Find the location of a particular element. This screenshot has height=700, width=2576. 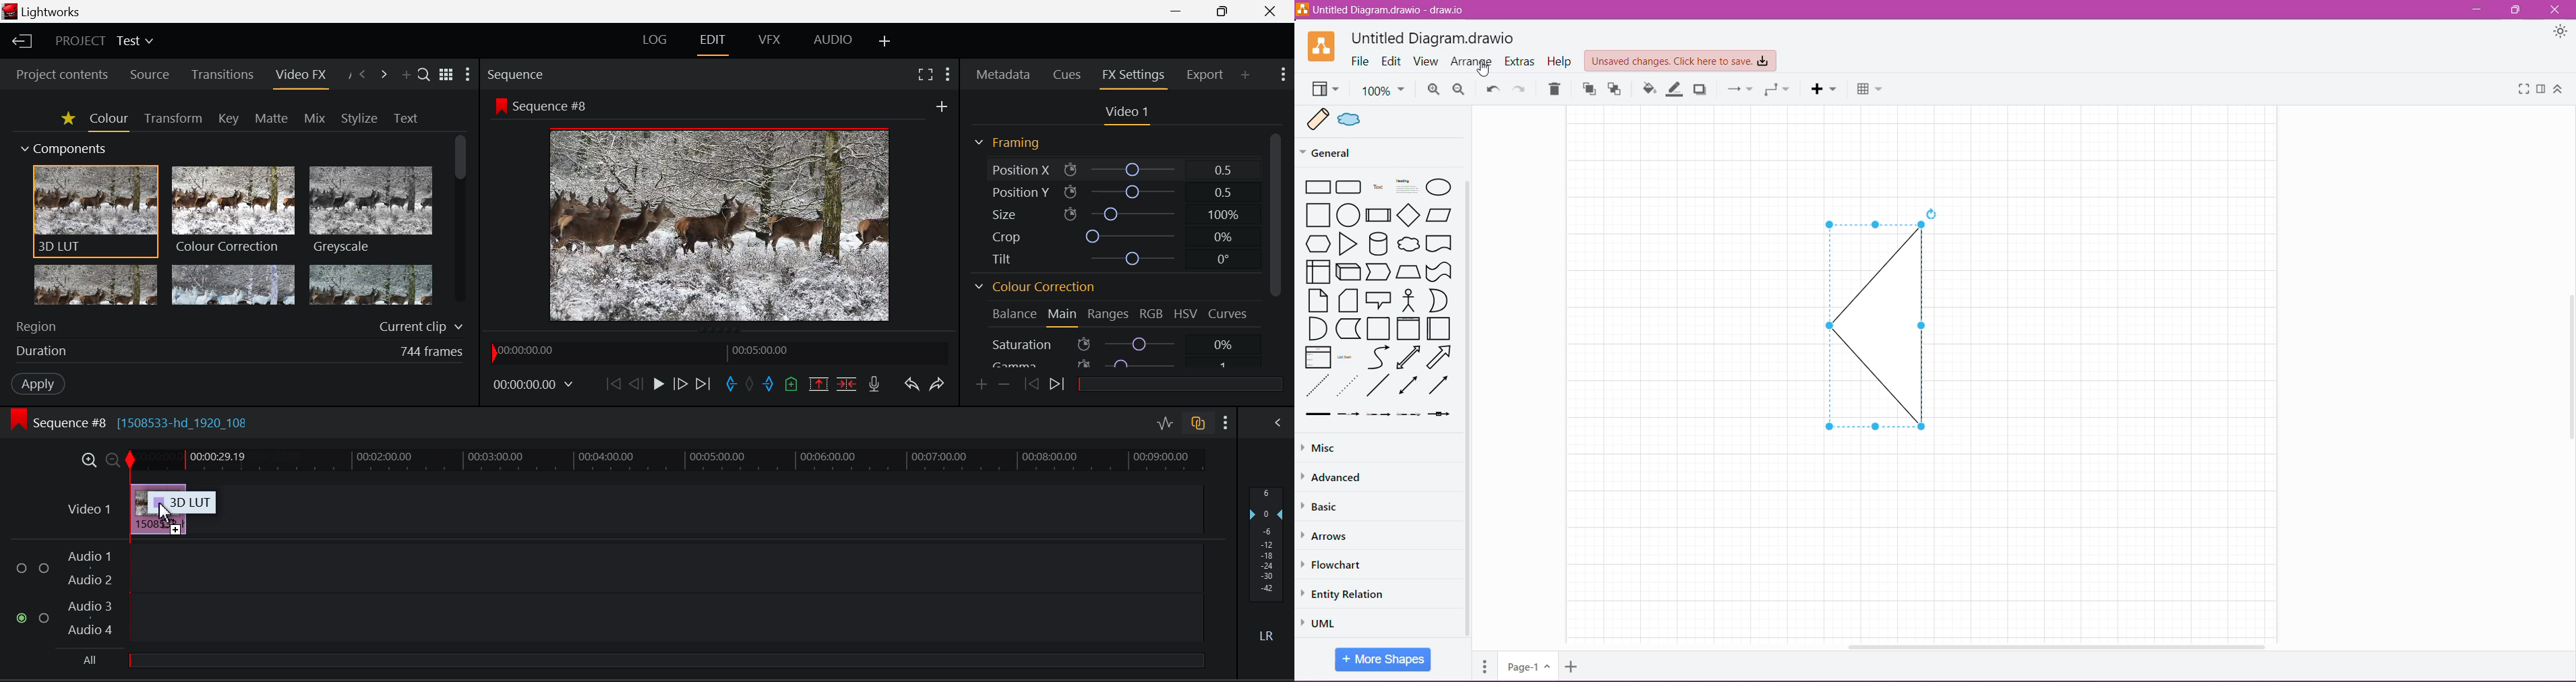

Transform is located at coordinates (171, 119).